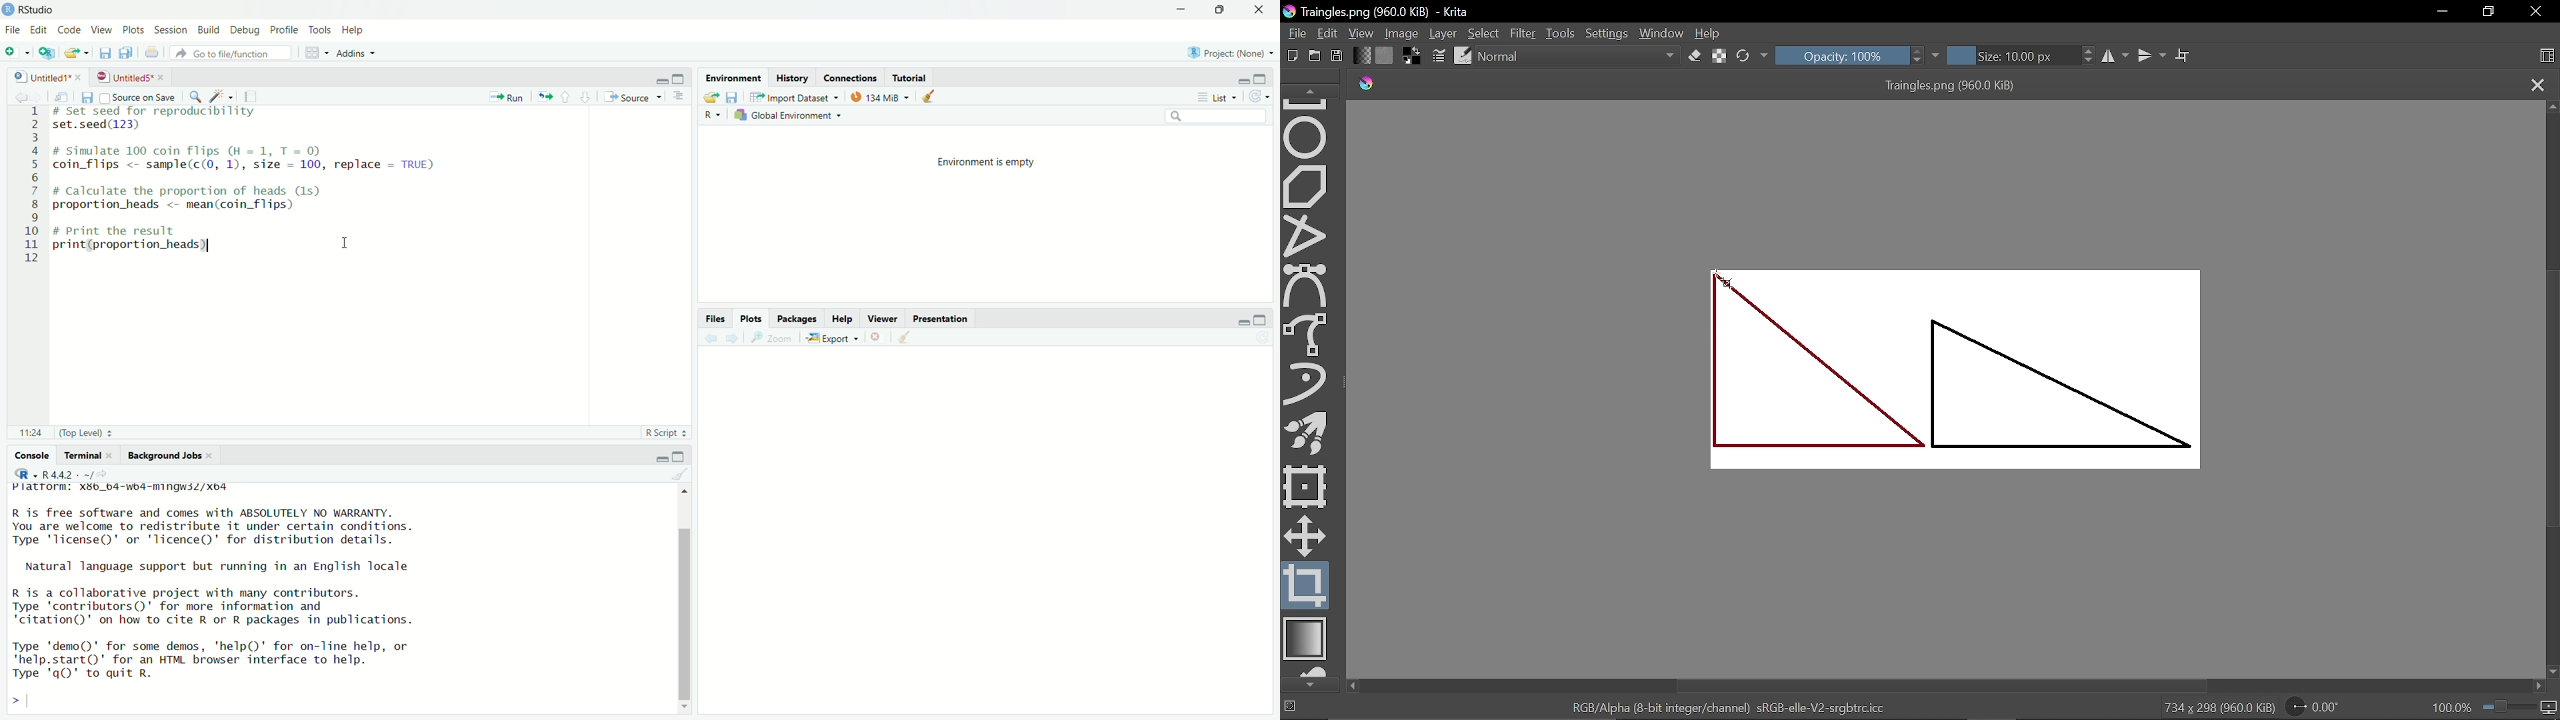  I want to click on remove the current plot, so click(877, 337).